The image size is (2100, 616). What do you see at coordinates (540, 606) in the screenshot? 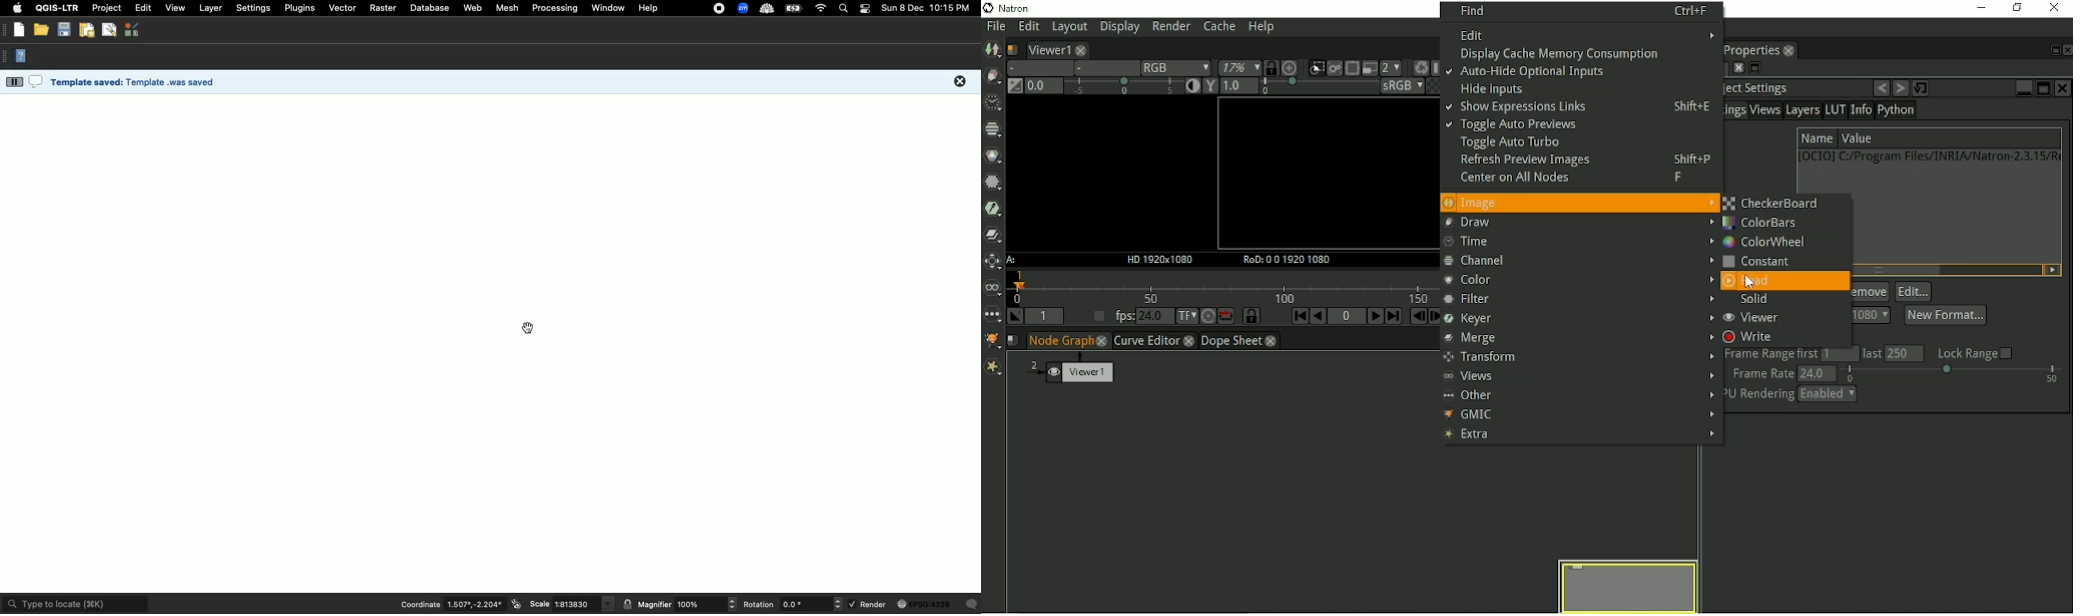
I see `Scale` at bounding box center [540, 606].